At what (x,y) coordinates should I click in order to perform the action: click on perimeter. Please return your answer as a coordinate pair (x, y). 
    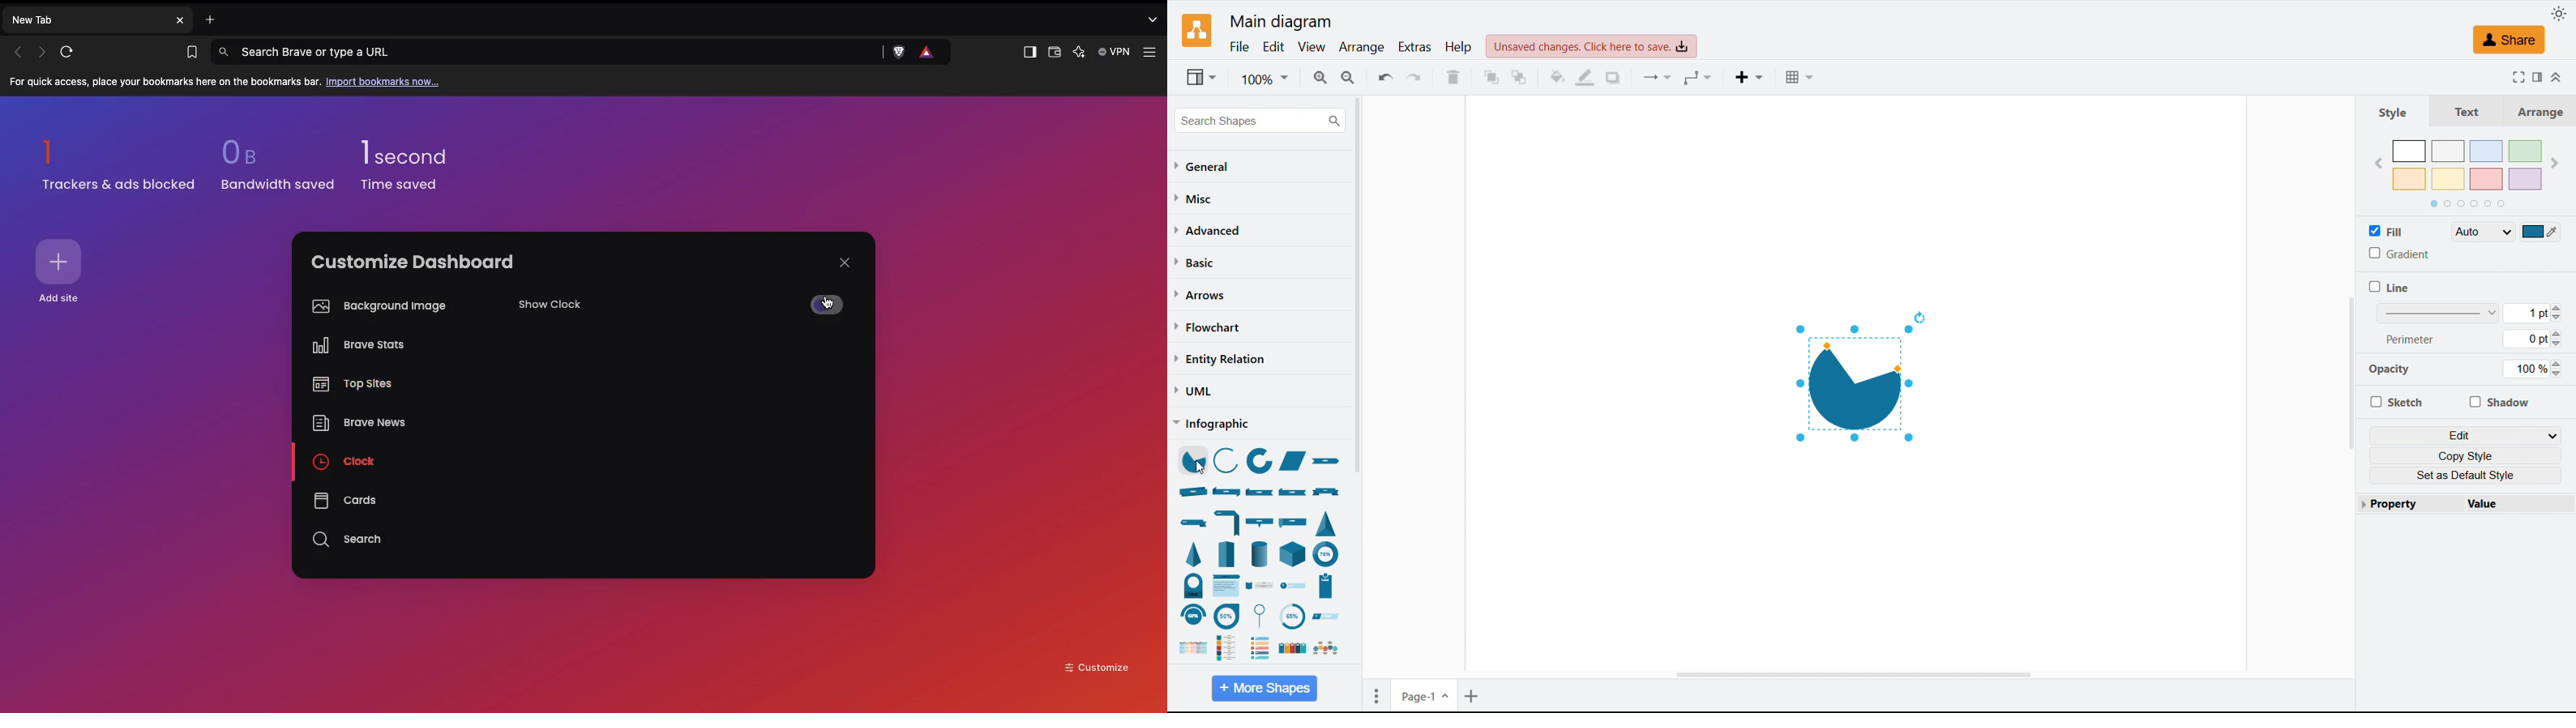
    Looking at the image, I should click on (2438, 339).